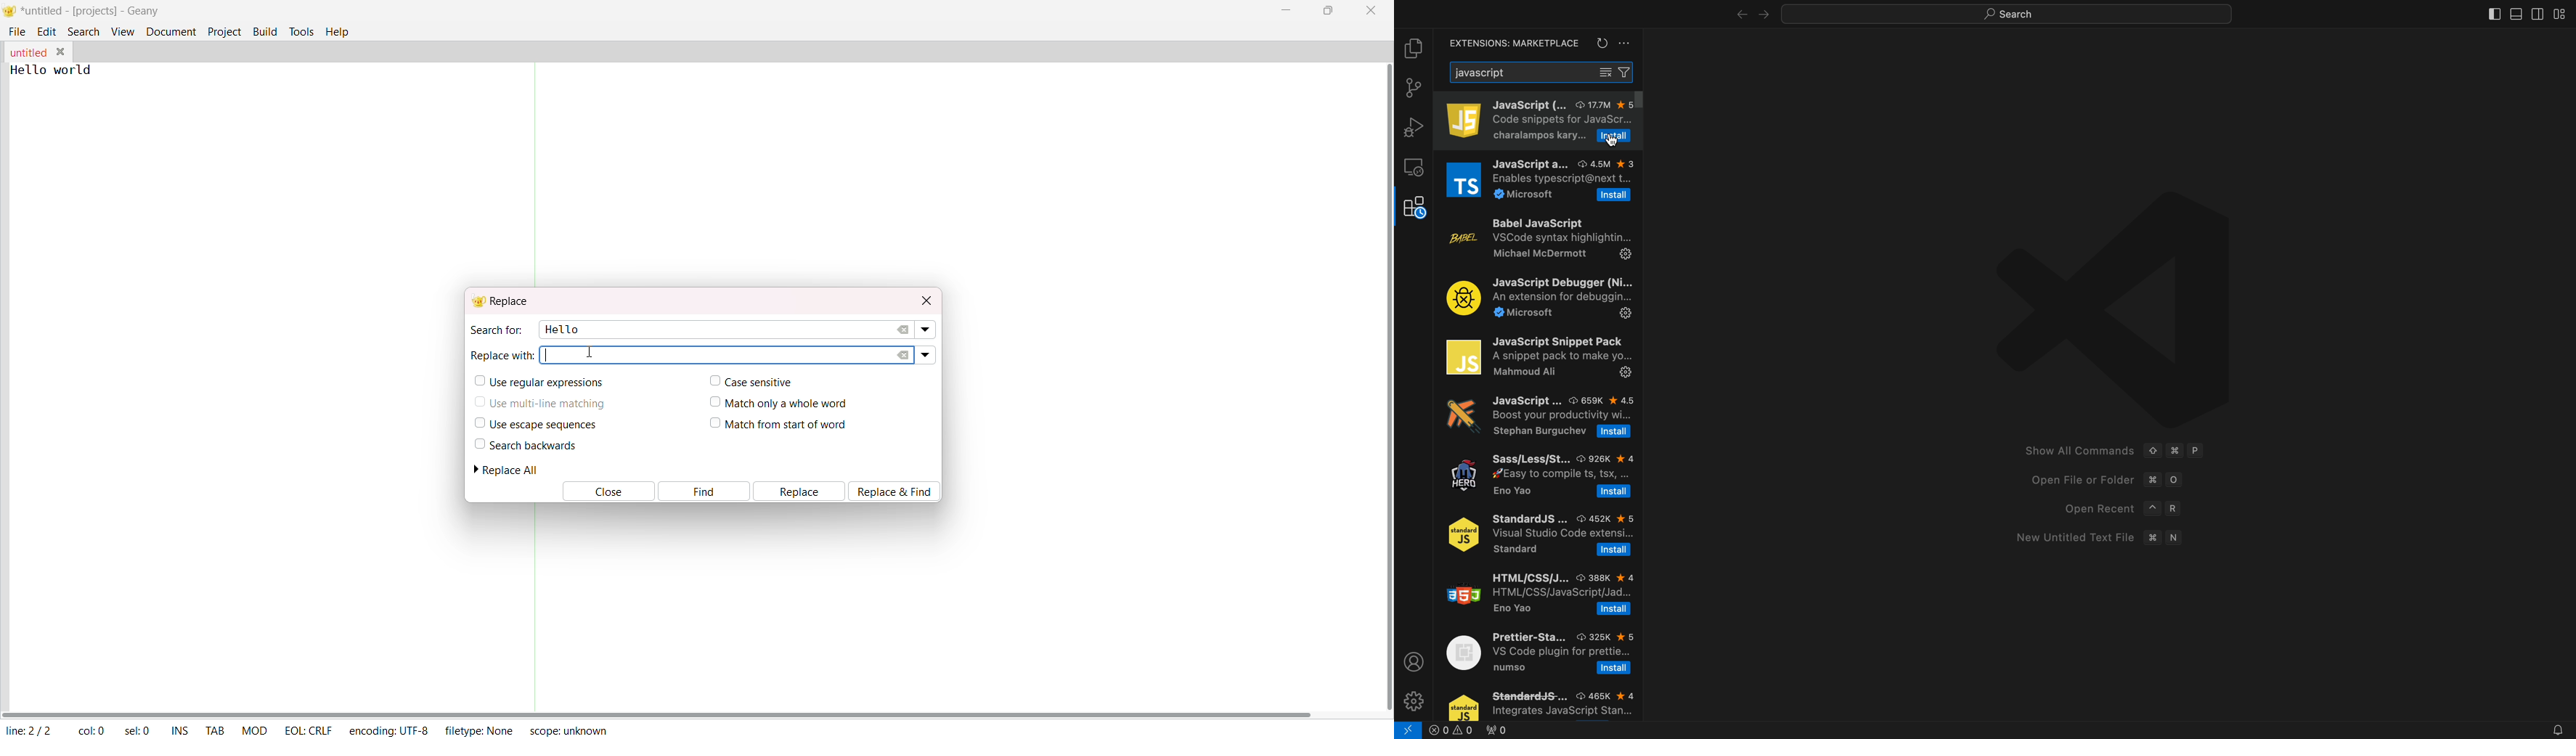 The height and width of the screenshot is (756, 2576). What do you see at coordinates (1623, 101) in the screenshot?
I see `installed extensions` at bounding box center [1623, 101].